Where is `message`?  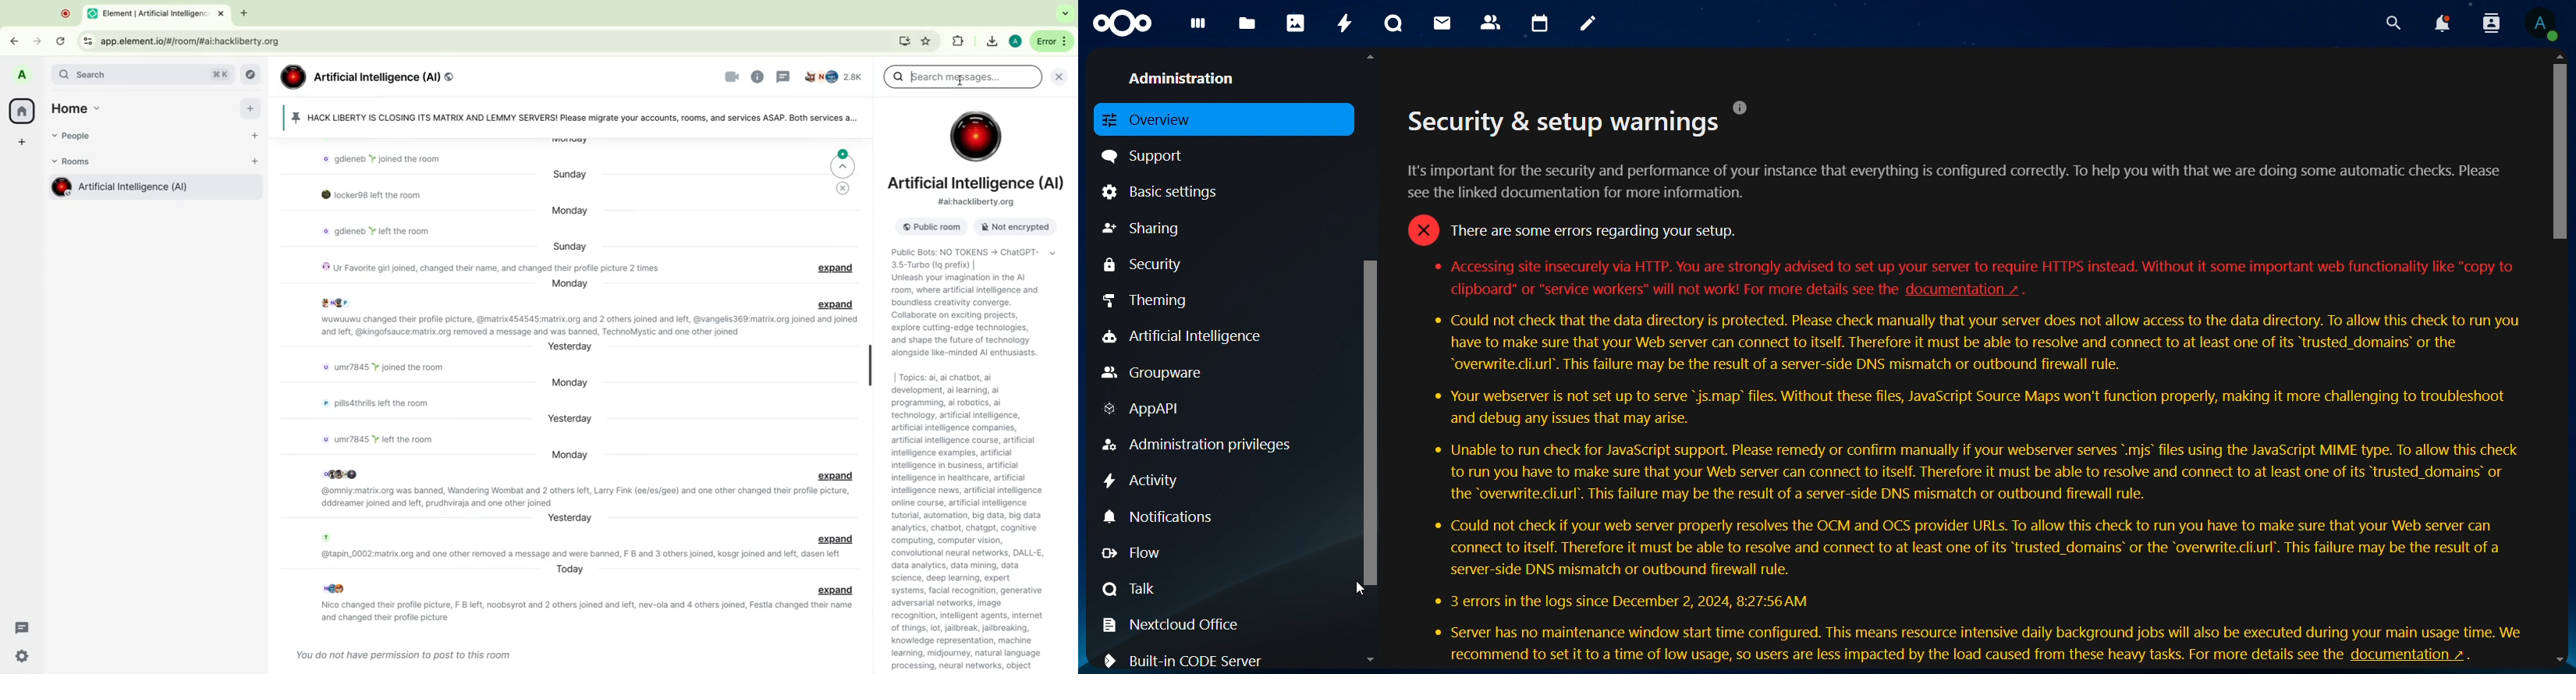
message is located at coordinates (585, 327).